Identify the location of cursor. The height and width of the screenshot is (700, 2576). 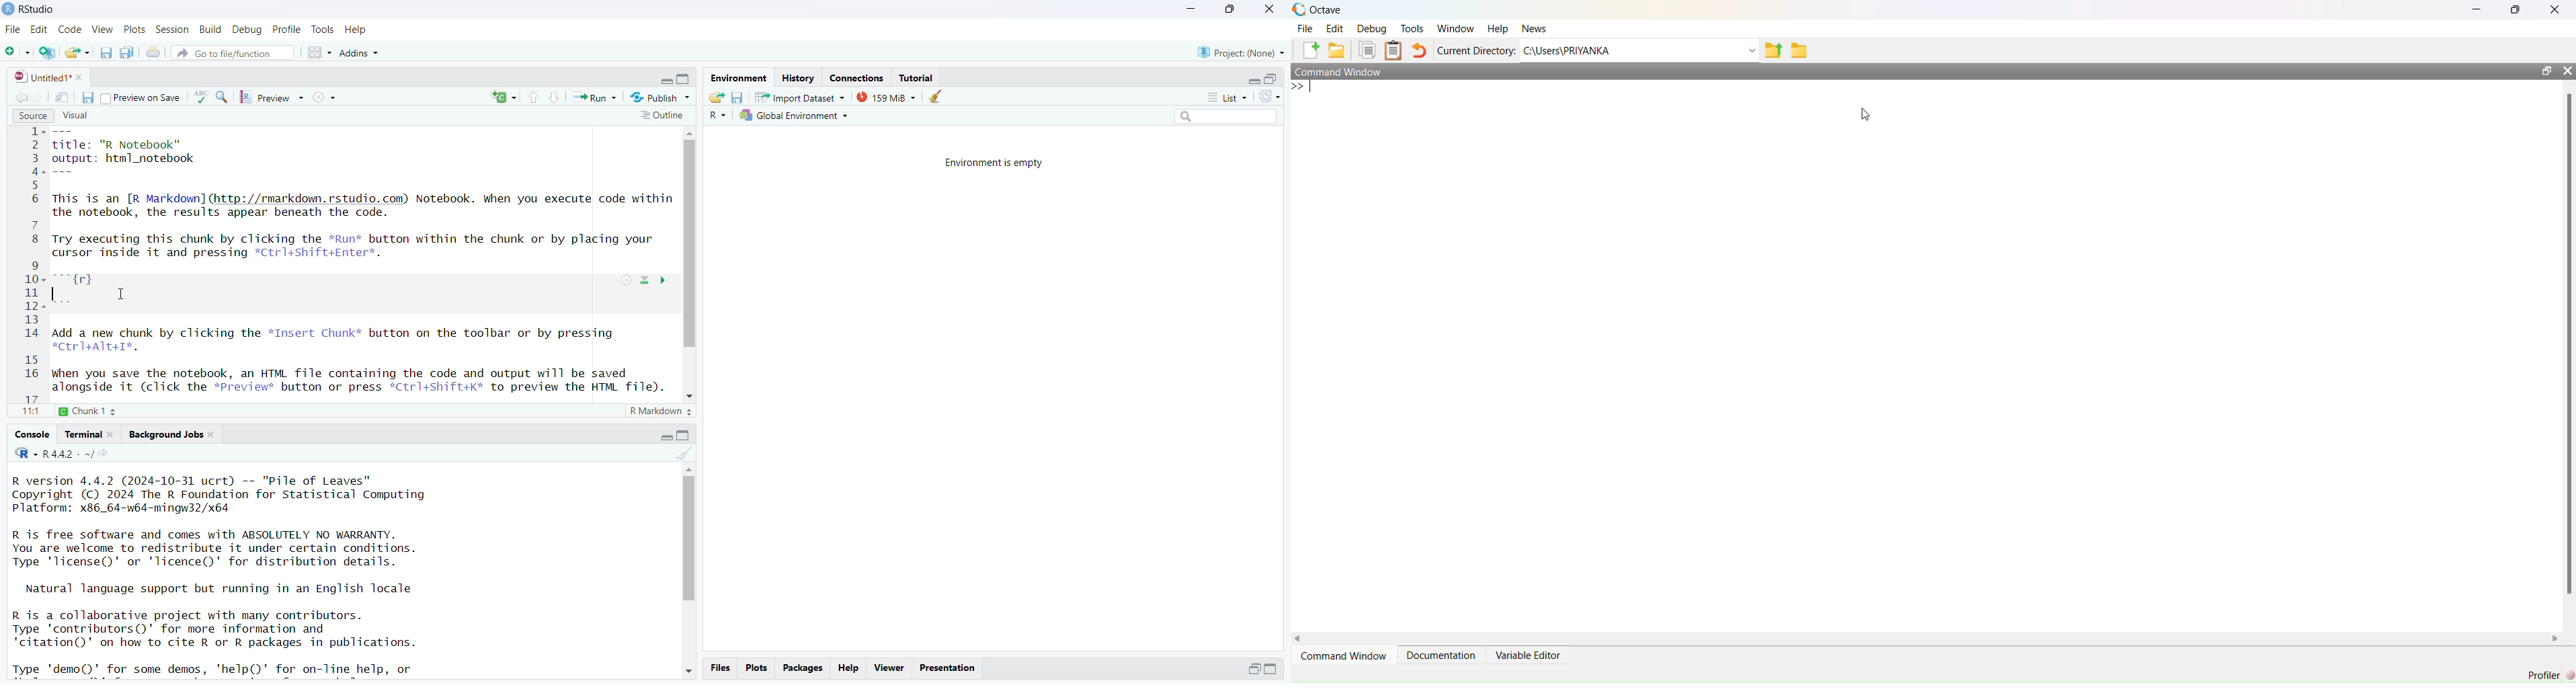
(1865, 116).